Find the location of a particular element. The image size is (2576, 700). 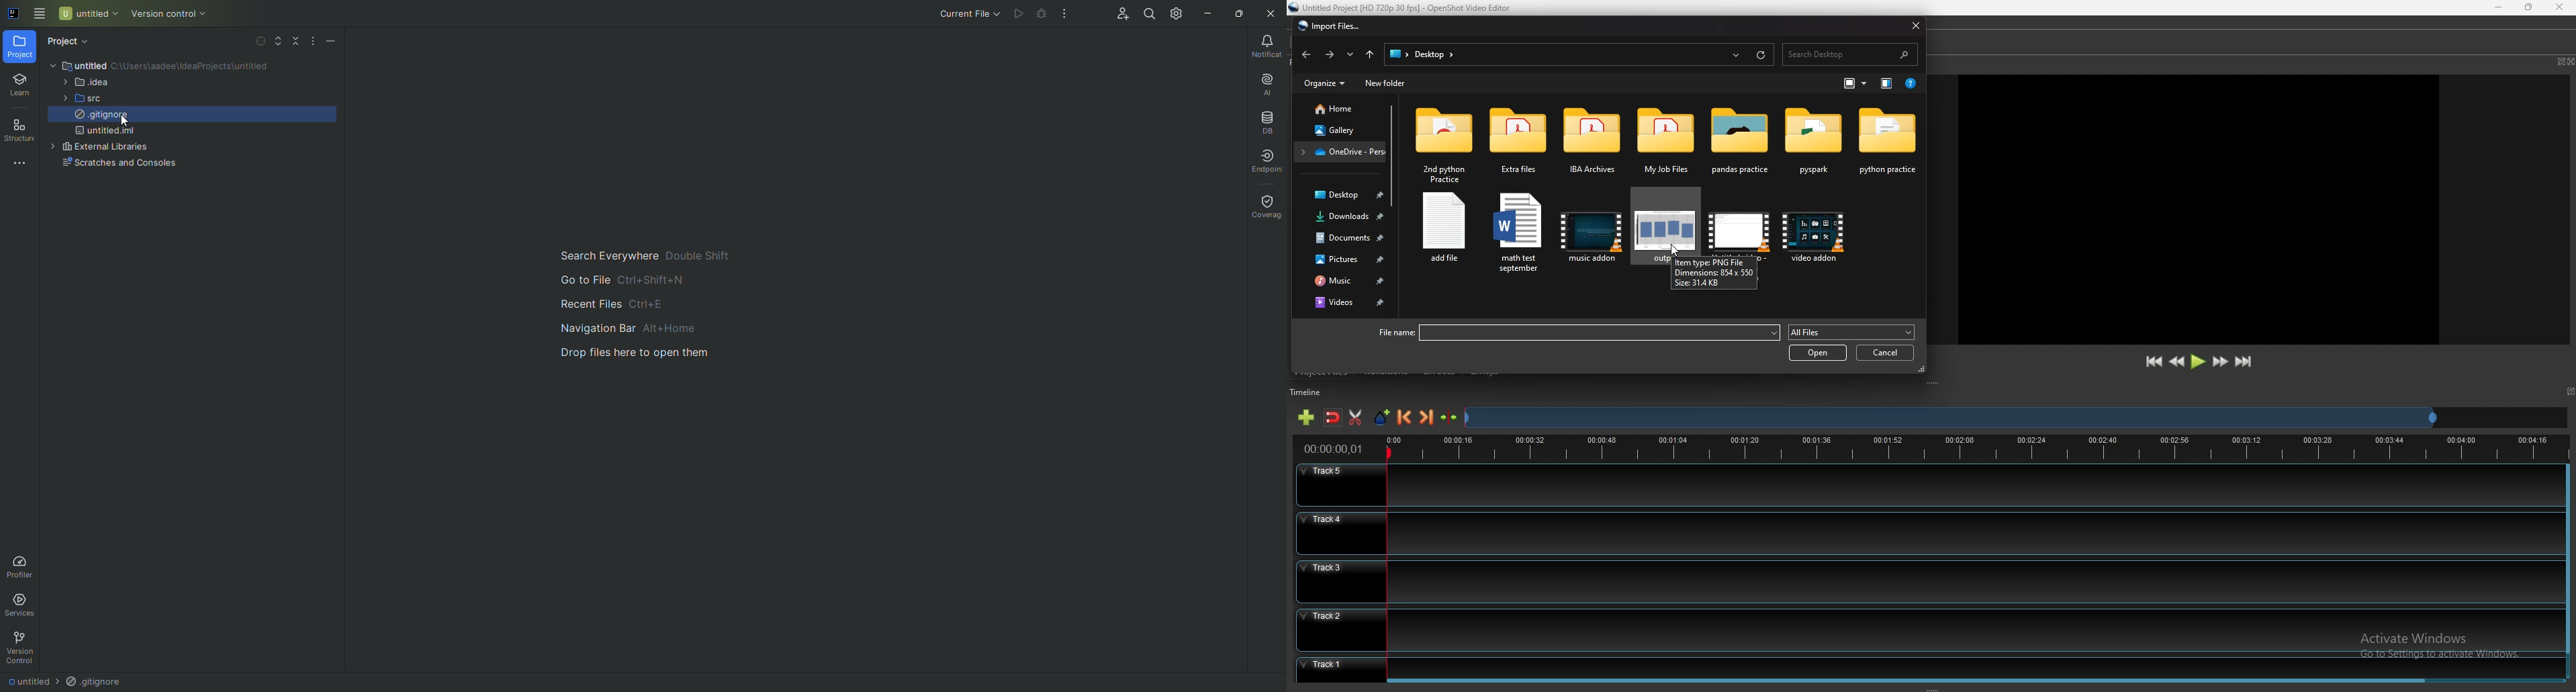

project files is located at coordinates (1322, 372).